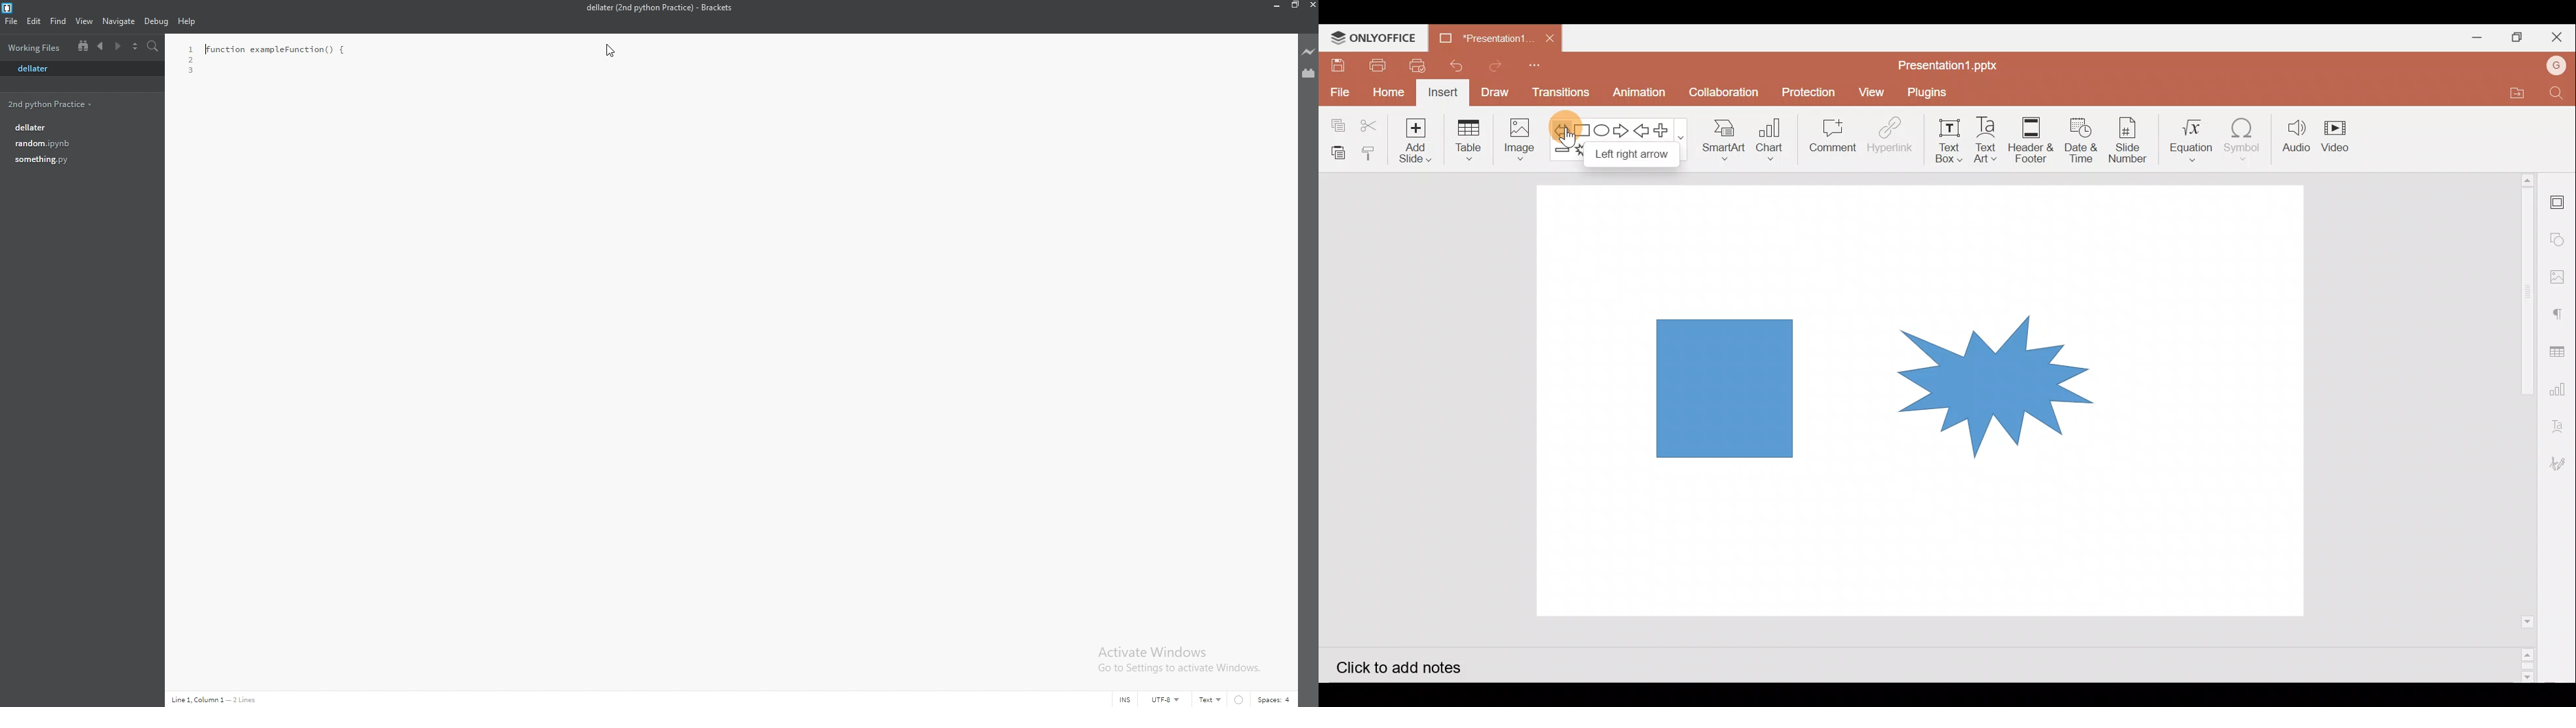  I want to click on dellater, so click(82, 68).